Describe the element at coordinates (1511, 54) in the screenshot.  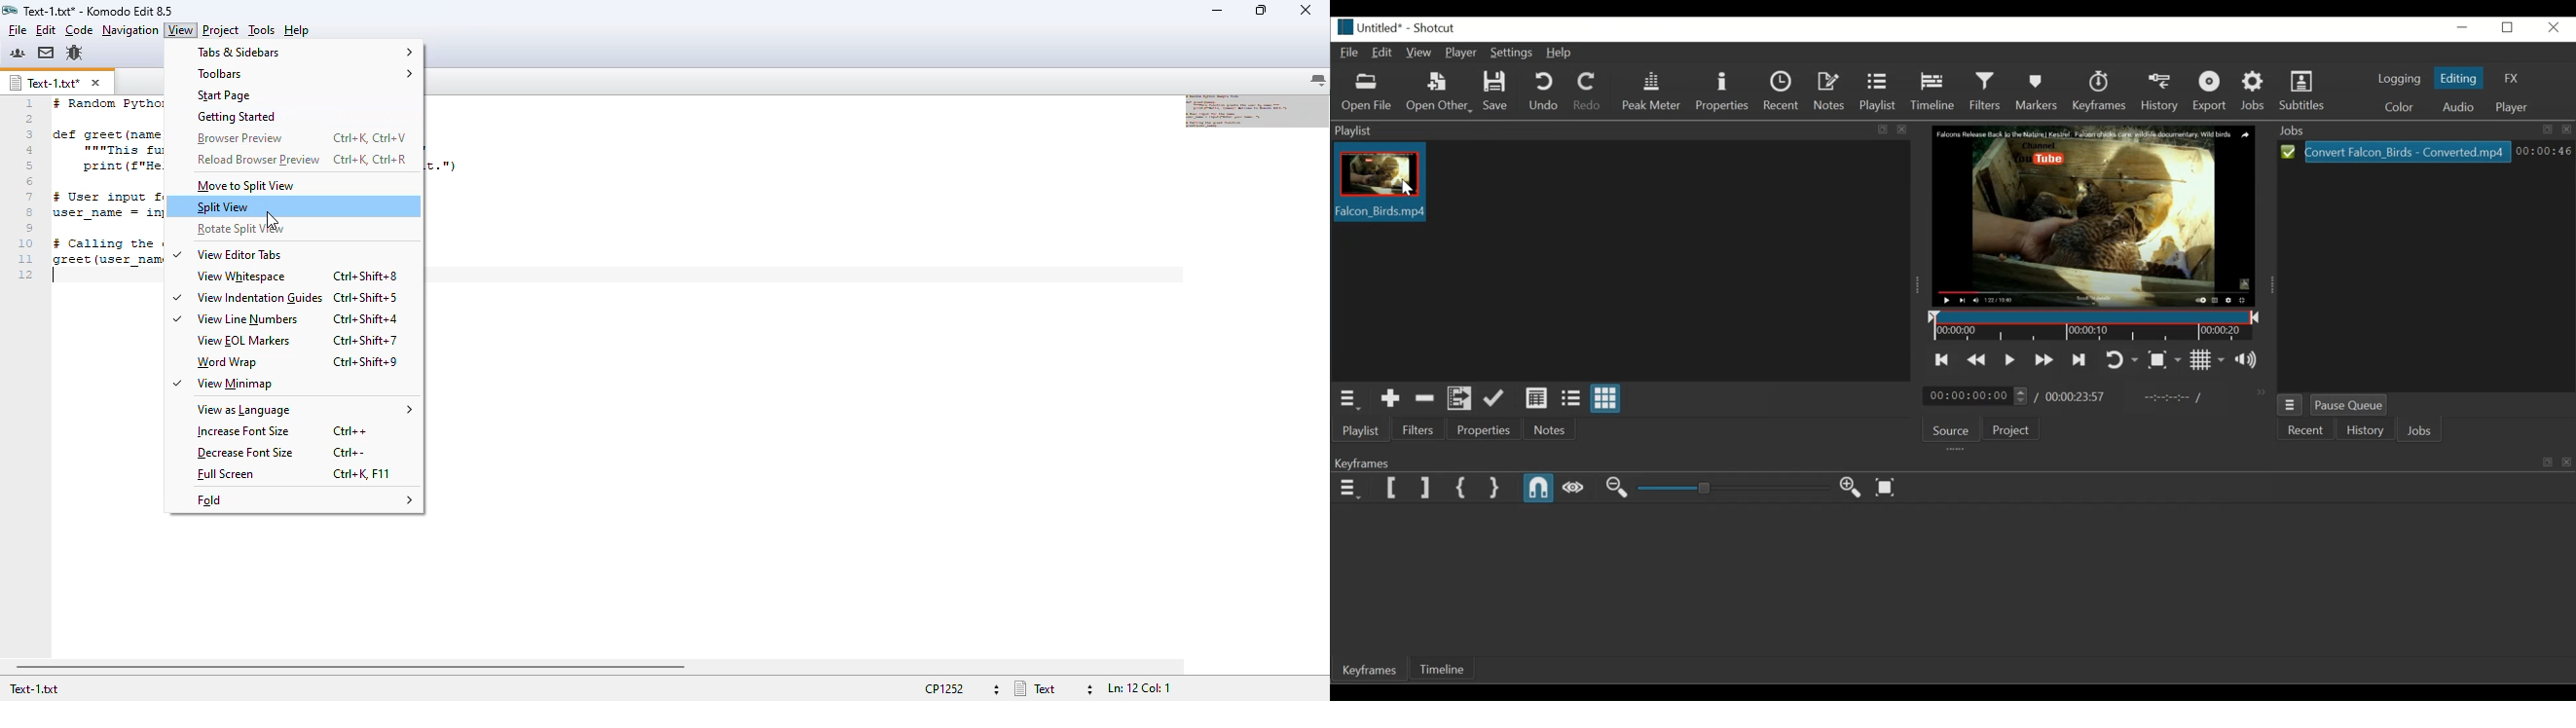
I see `Settings` at that location.